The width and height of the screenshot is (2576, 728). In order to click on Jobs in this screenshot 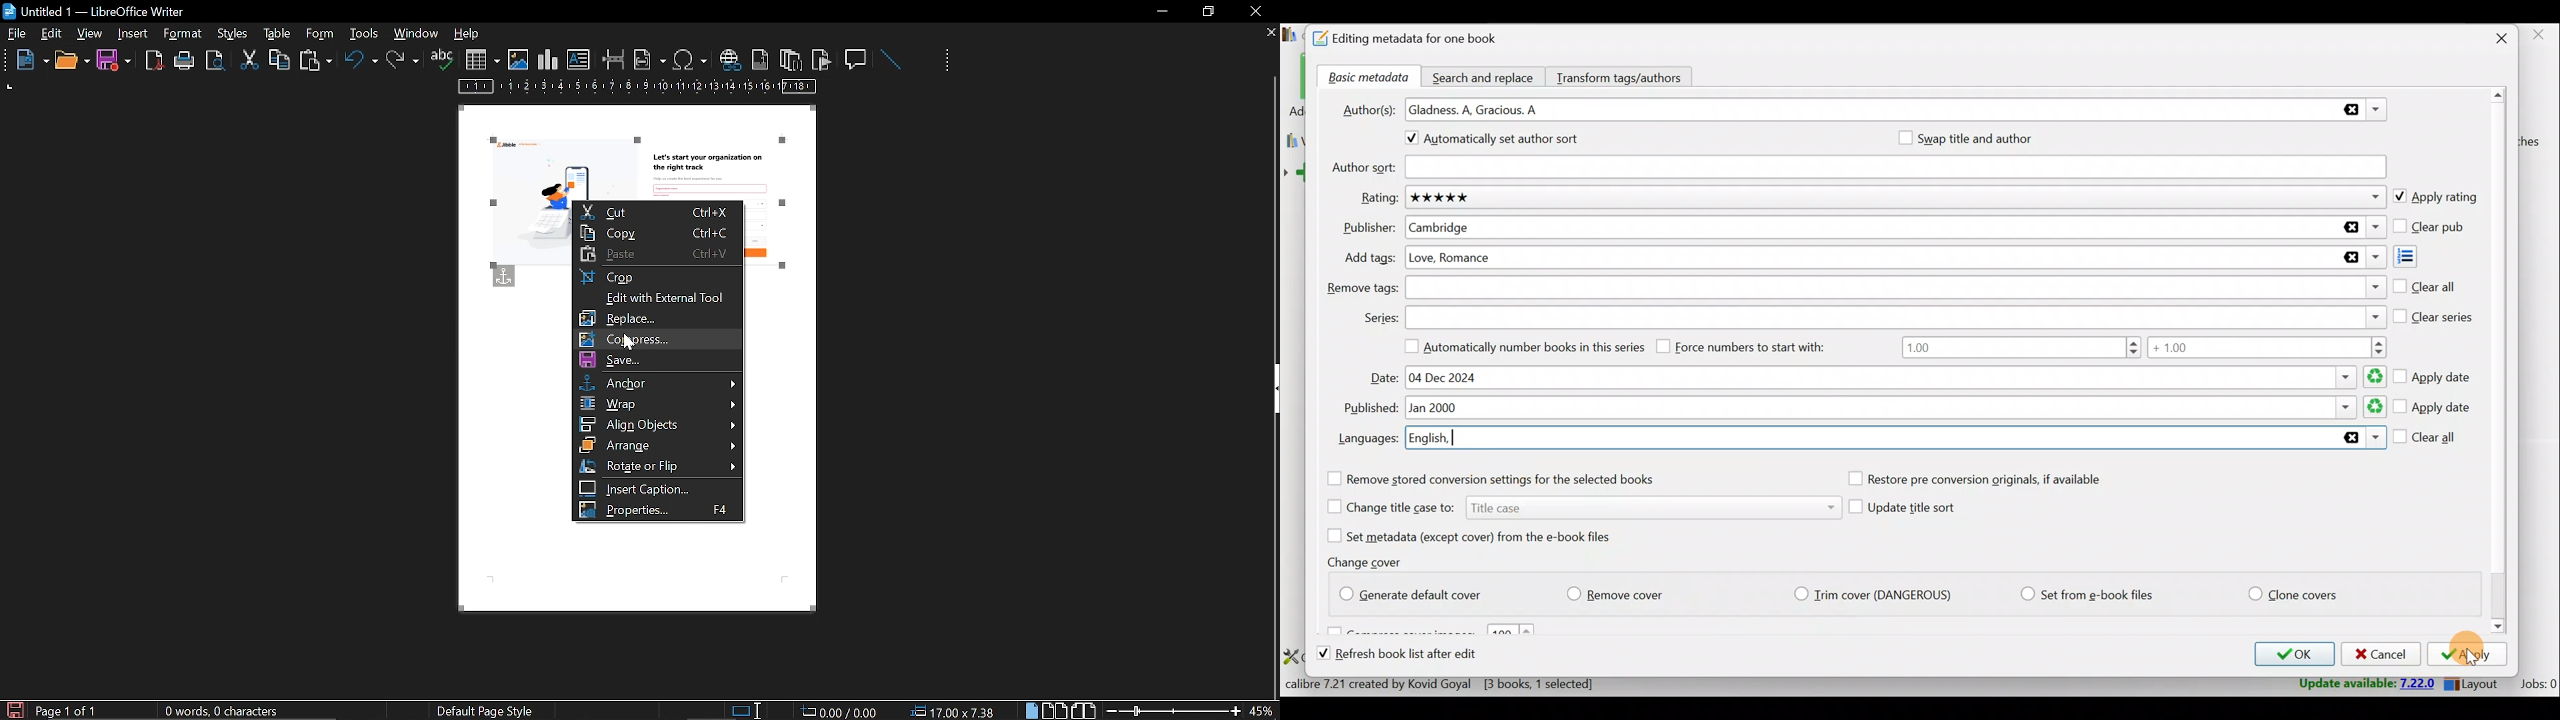, I will do `click(2537, 683)`.